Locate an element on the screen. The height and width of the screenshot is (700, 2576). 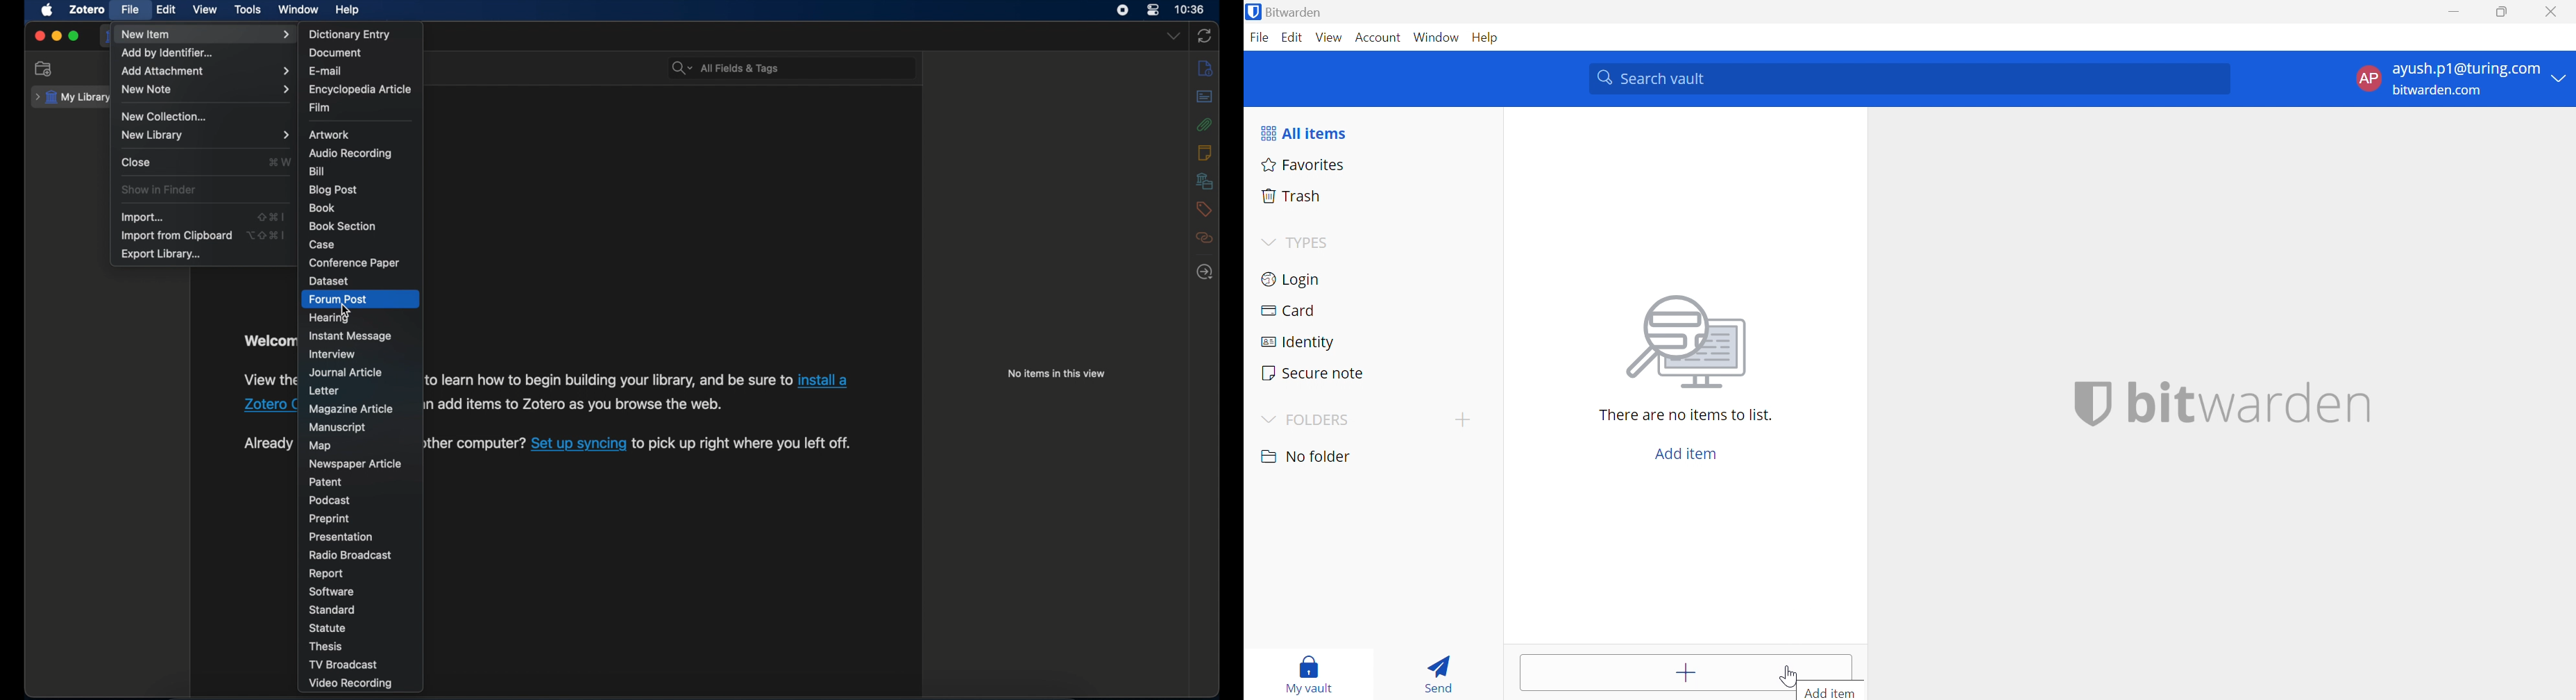
Favorites is located at coordinates (1300, 163).